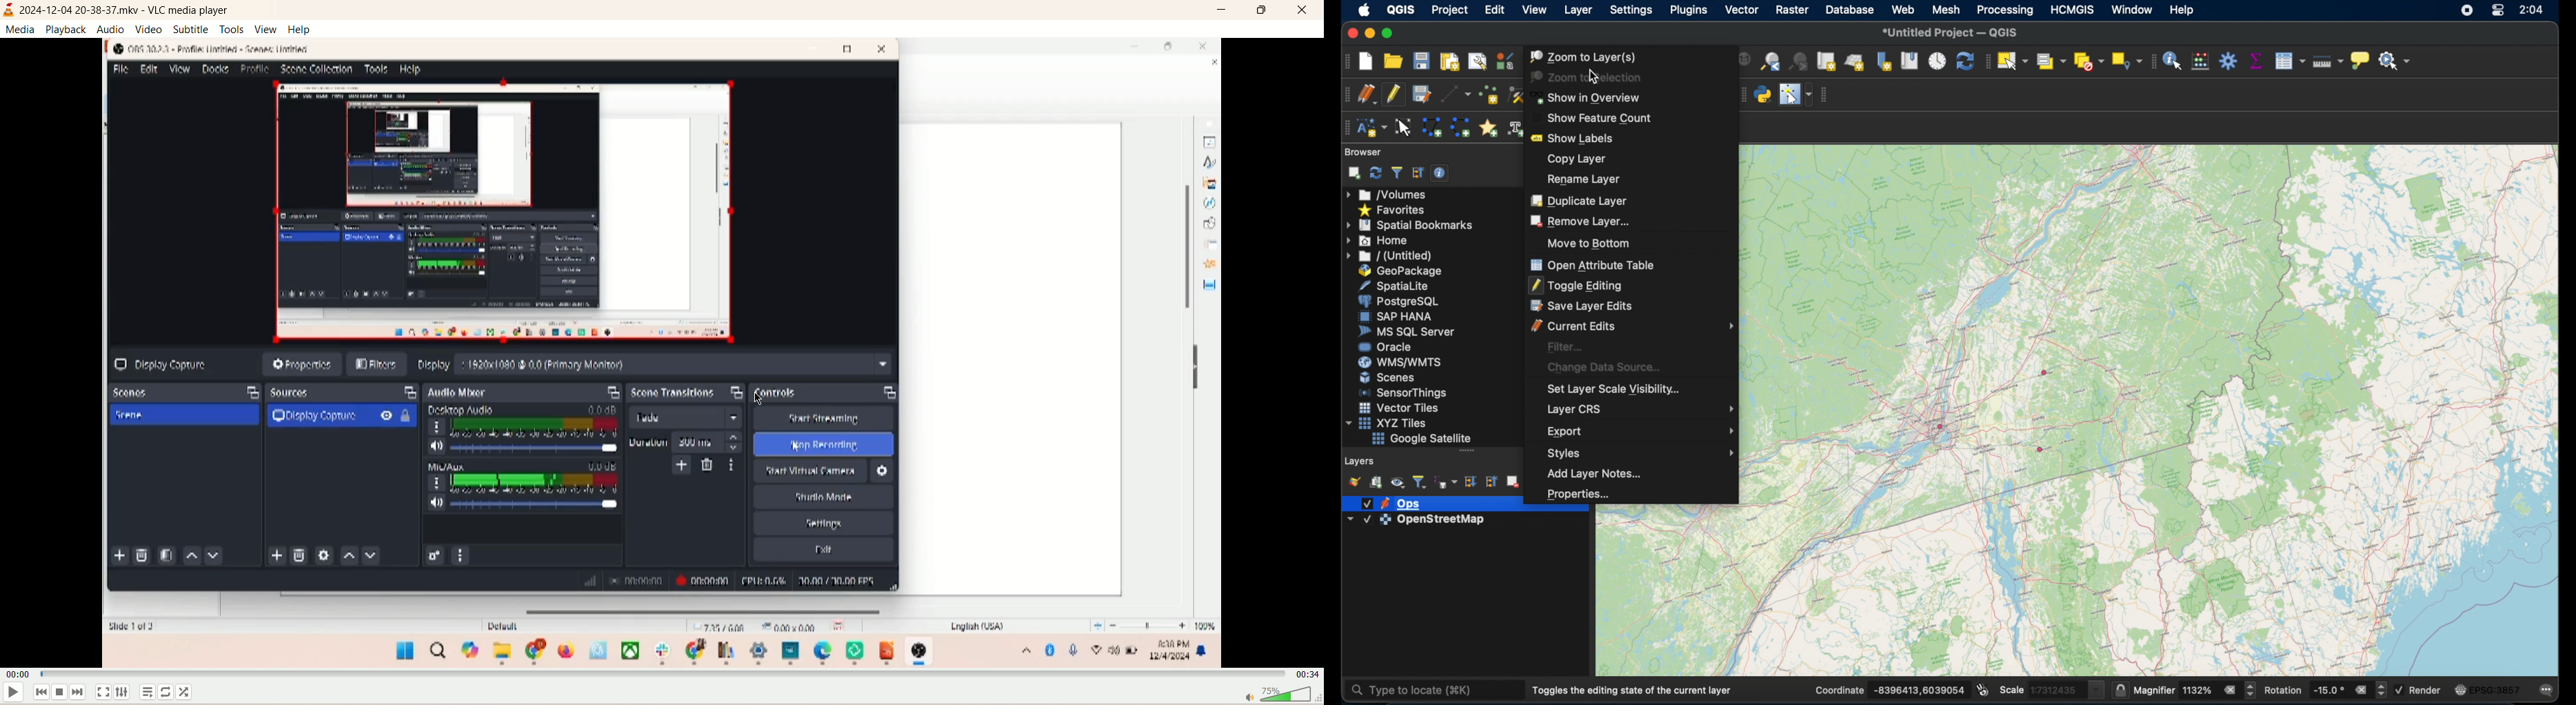  I want to click on magnifier, so click(2195, 689).